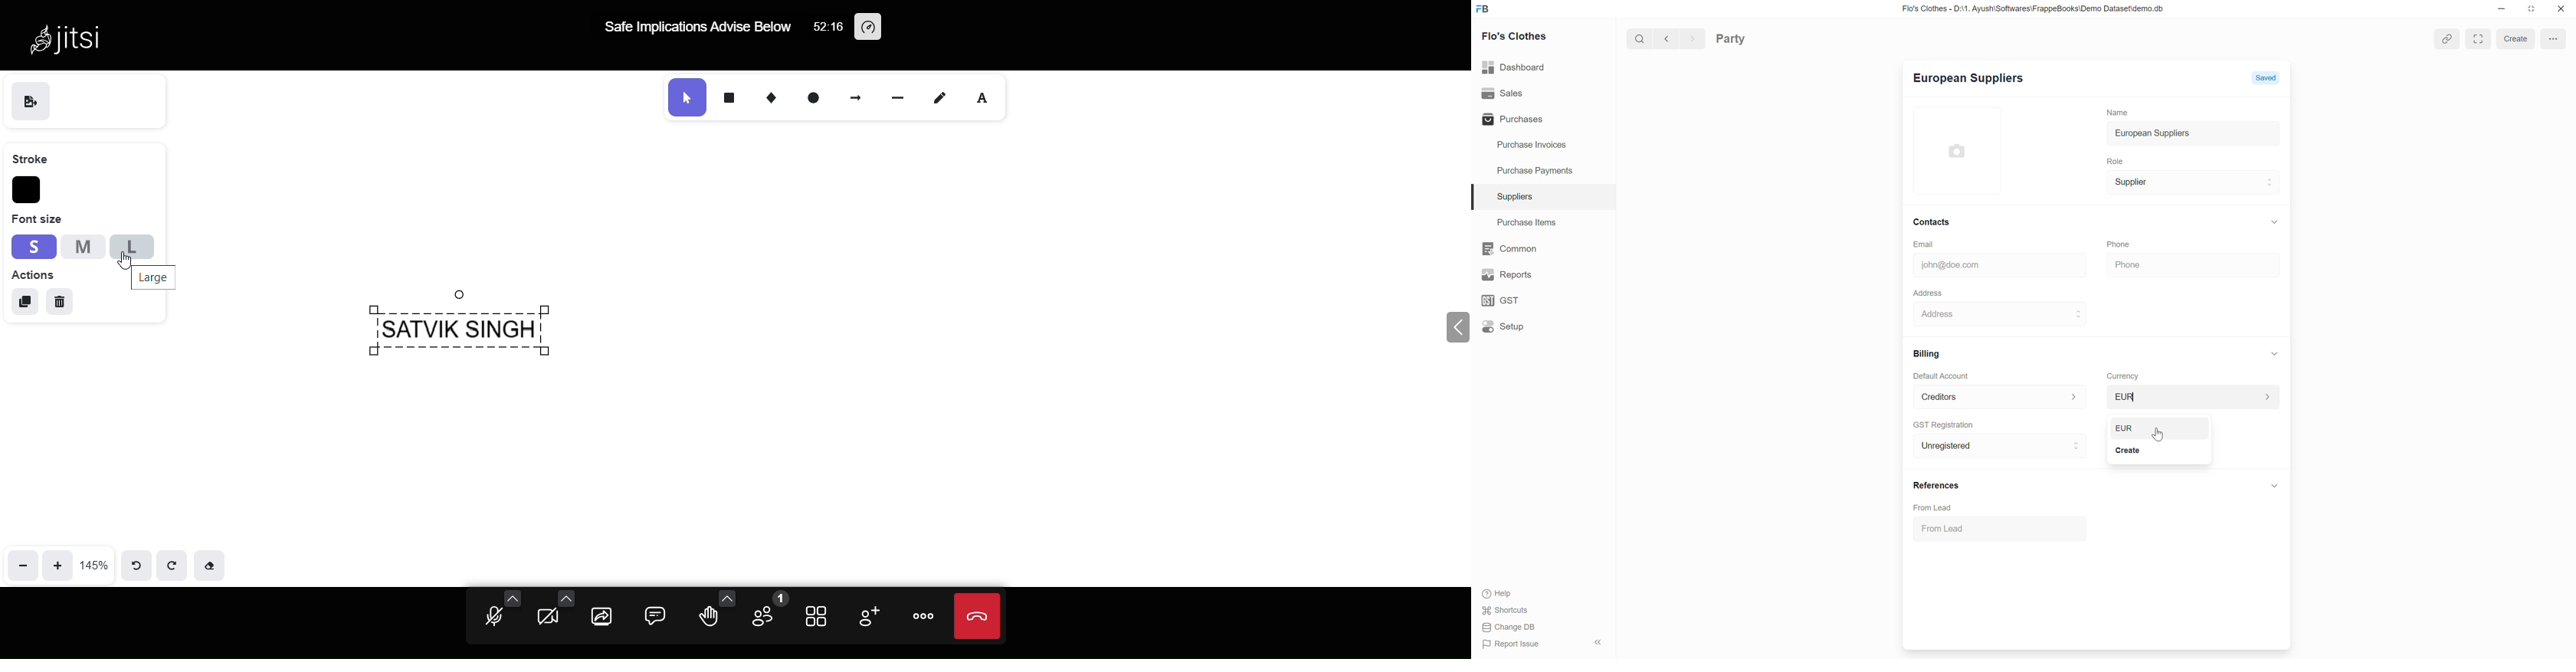  I want to click on Phone, so click(2129, 242).